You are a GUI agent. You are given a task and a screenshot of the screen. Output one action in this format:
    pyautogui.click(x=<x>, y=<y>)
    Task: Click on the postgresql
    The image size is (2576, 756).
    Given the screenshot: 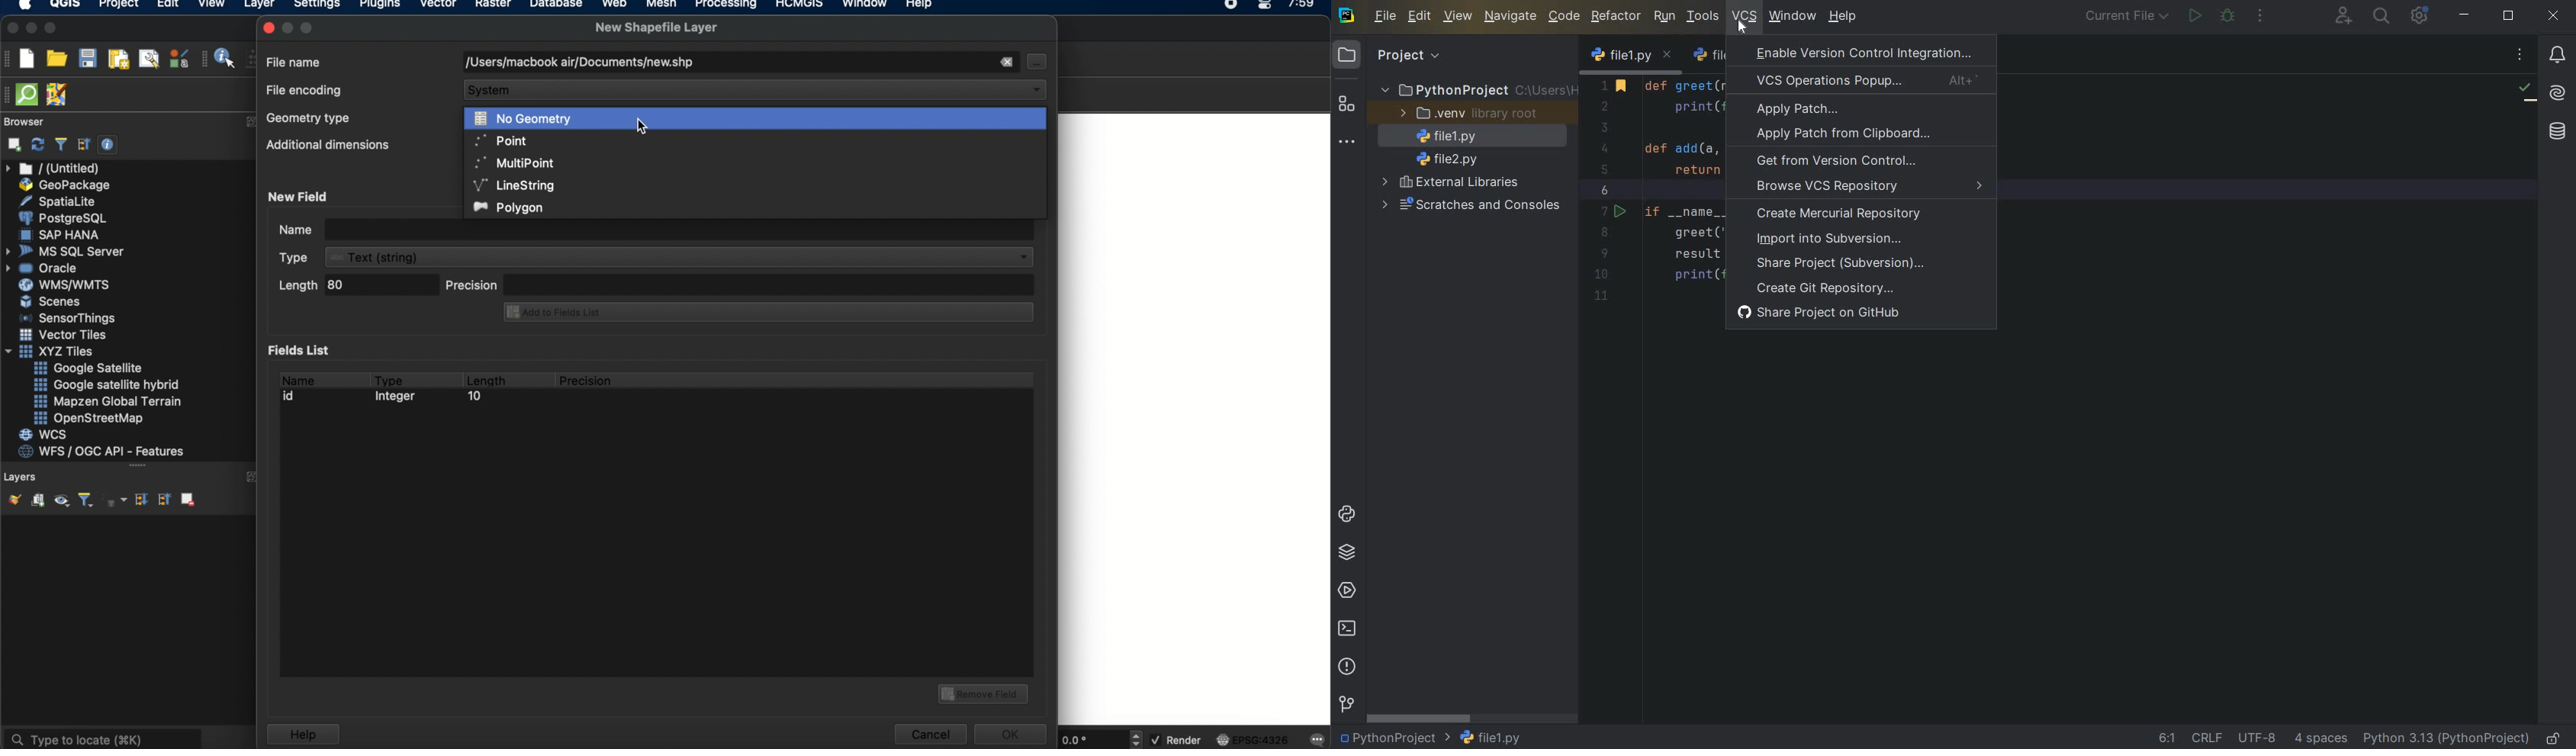 What is the action you would take?
    pyautogui.click(x=62, y=218)
    